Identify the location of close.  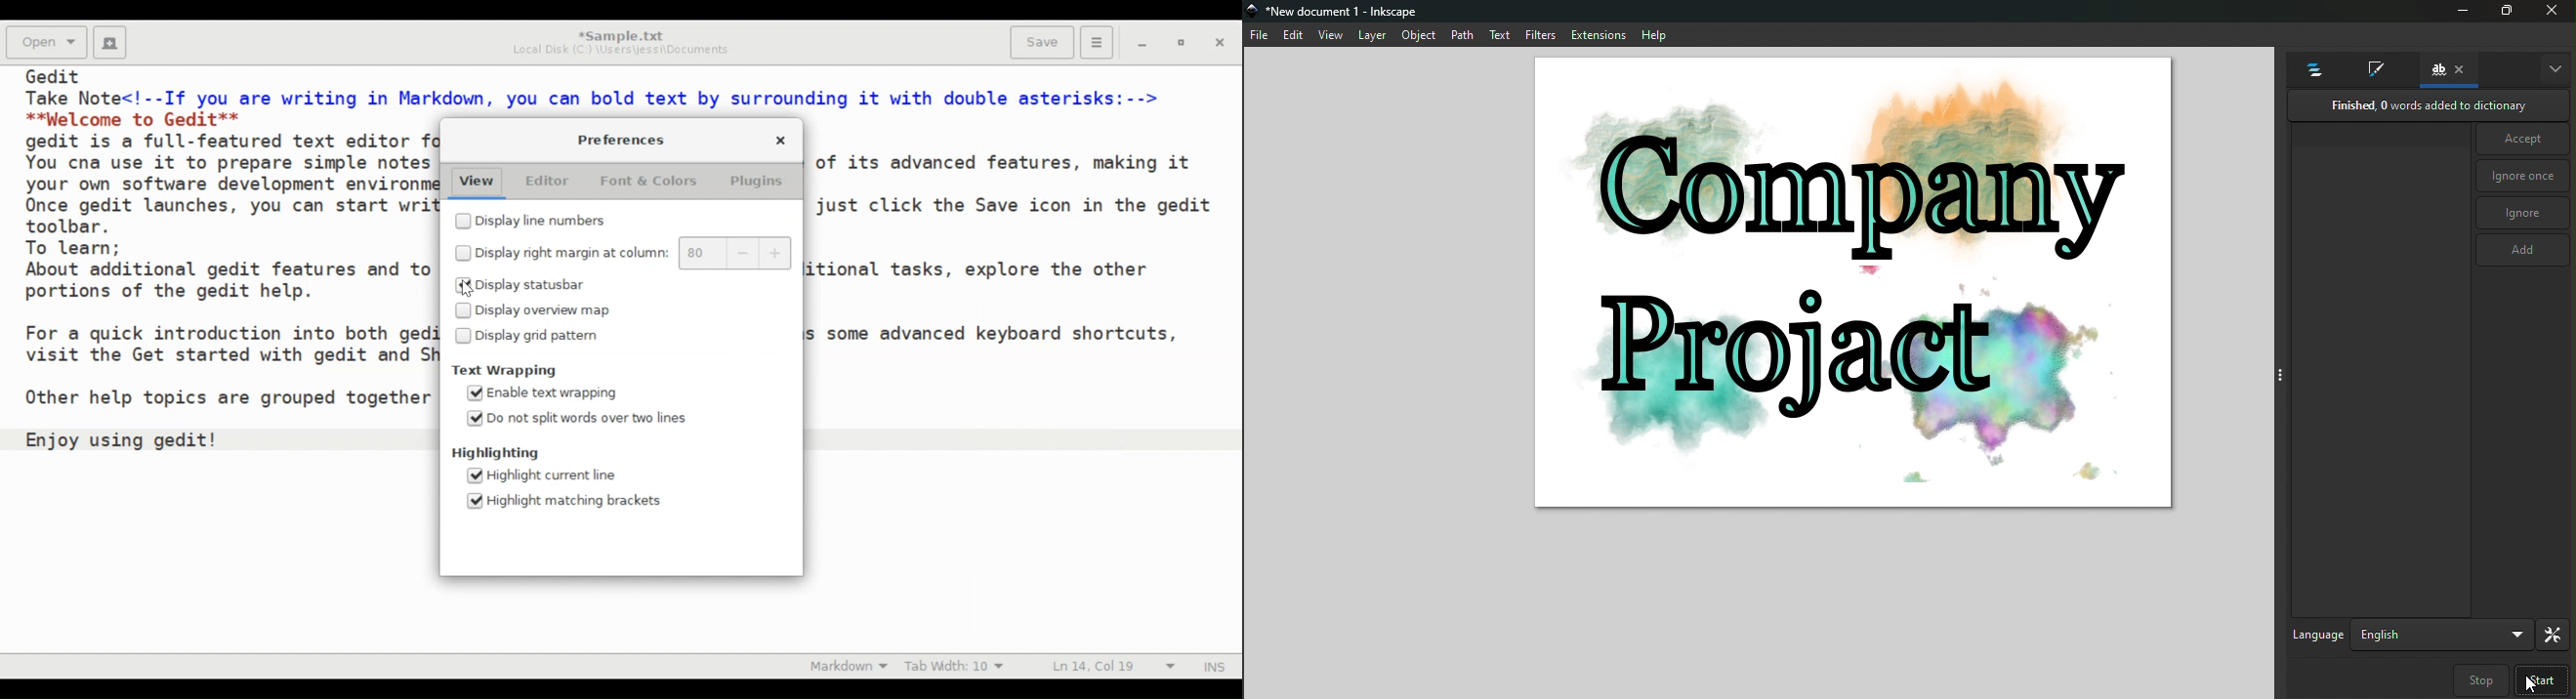
(2556, 11).